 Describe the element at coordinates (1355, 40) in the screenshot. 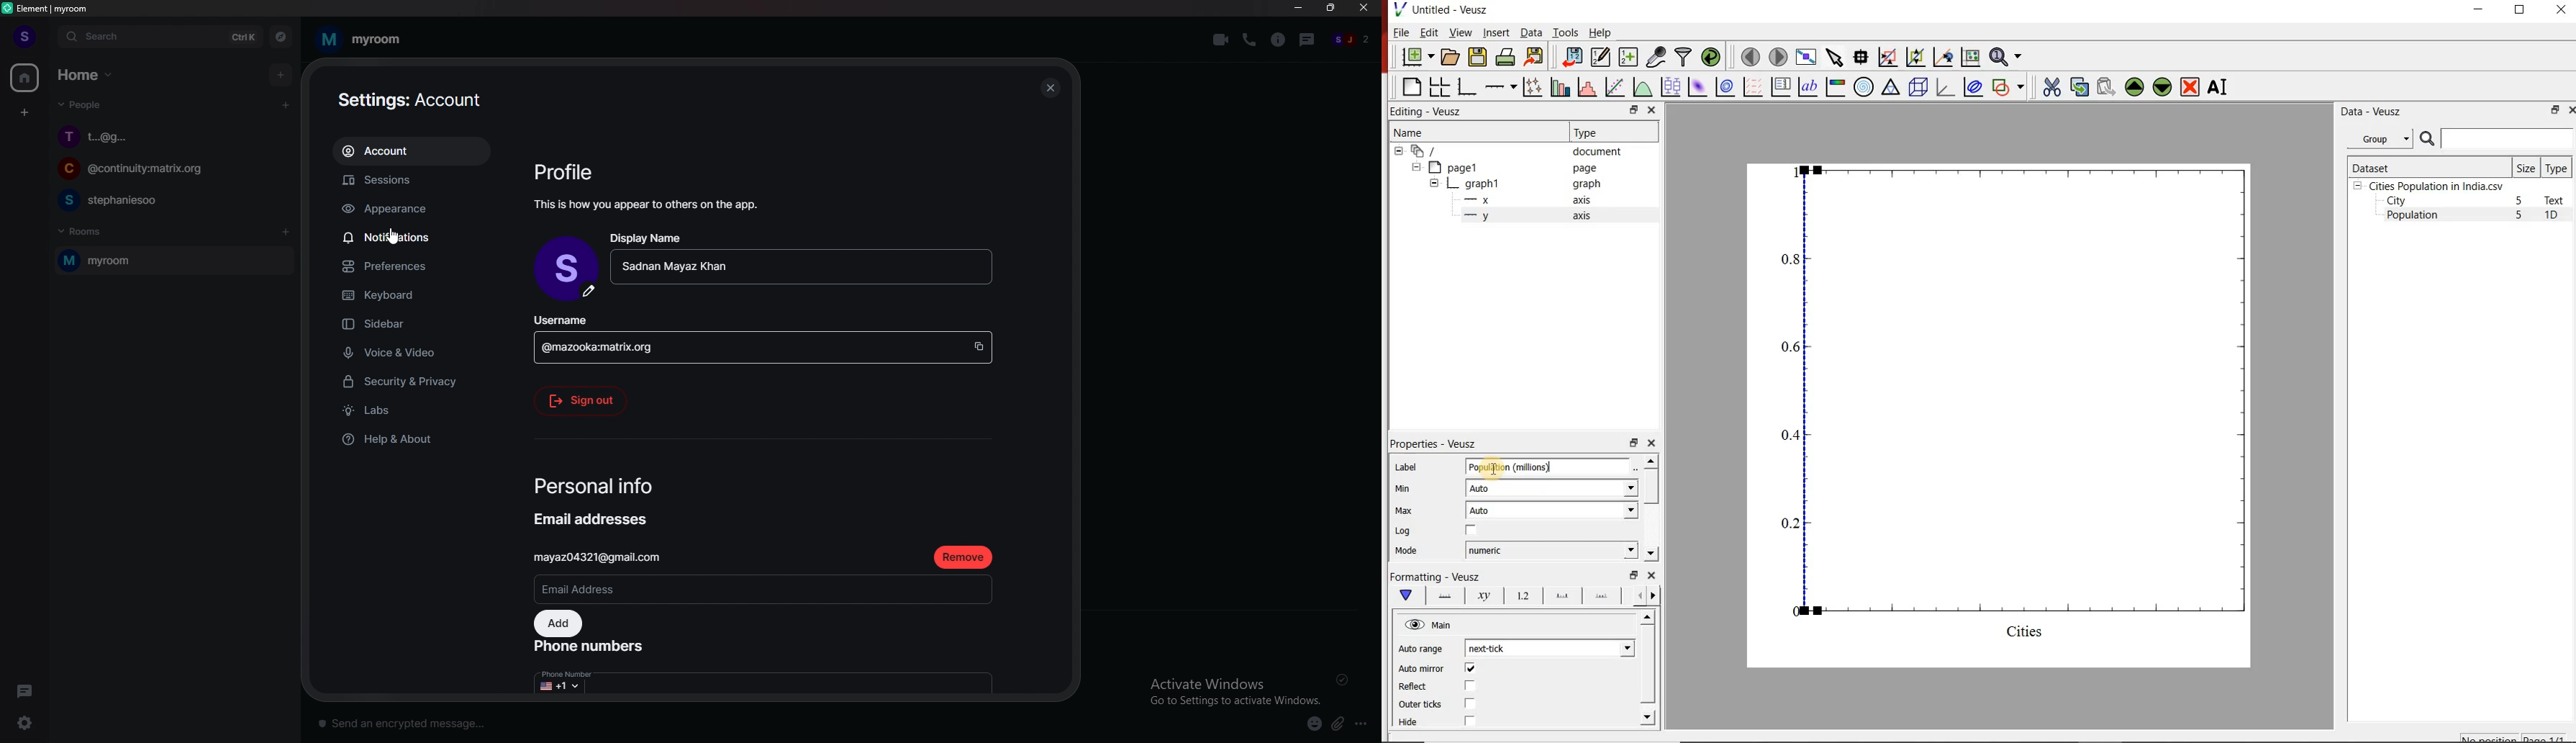

I see `people` at that location.